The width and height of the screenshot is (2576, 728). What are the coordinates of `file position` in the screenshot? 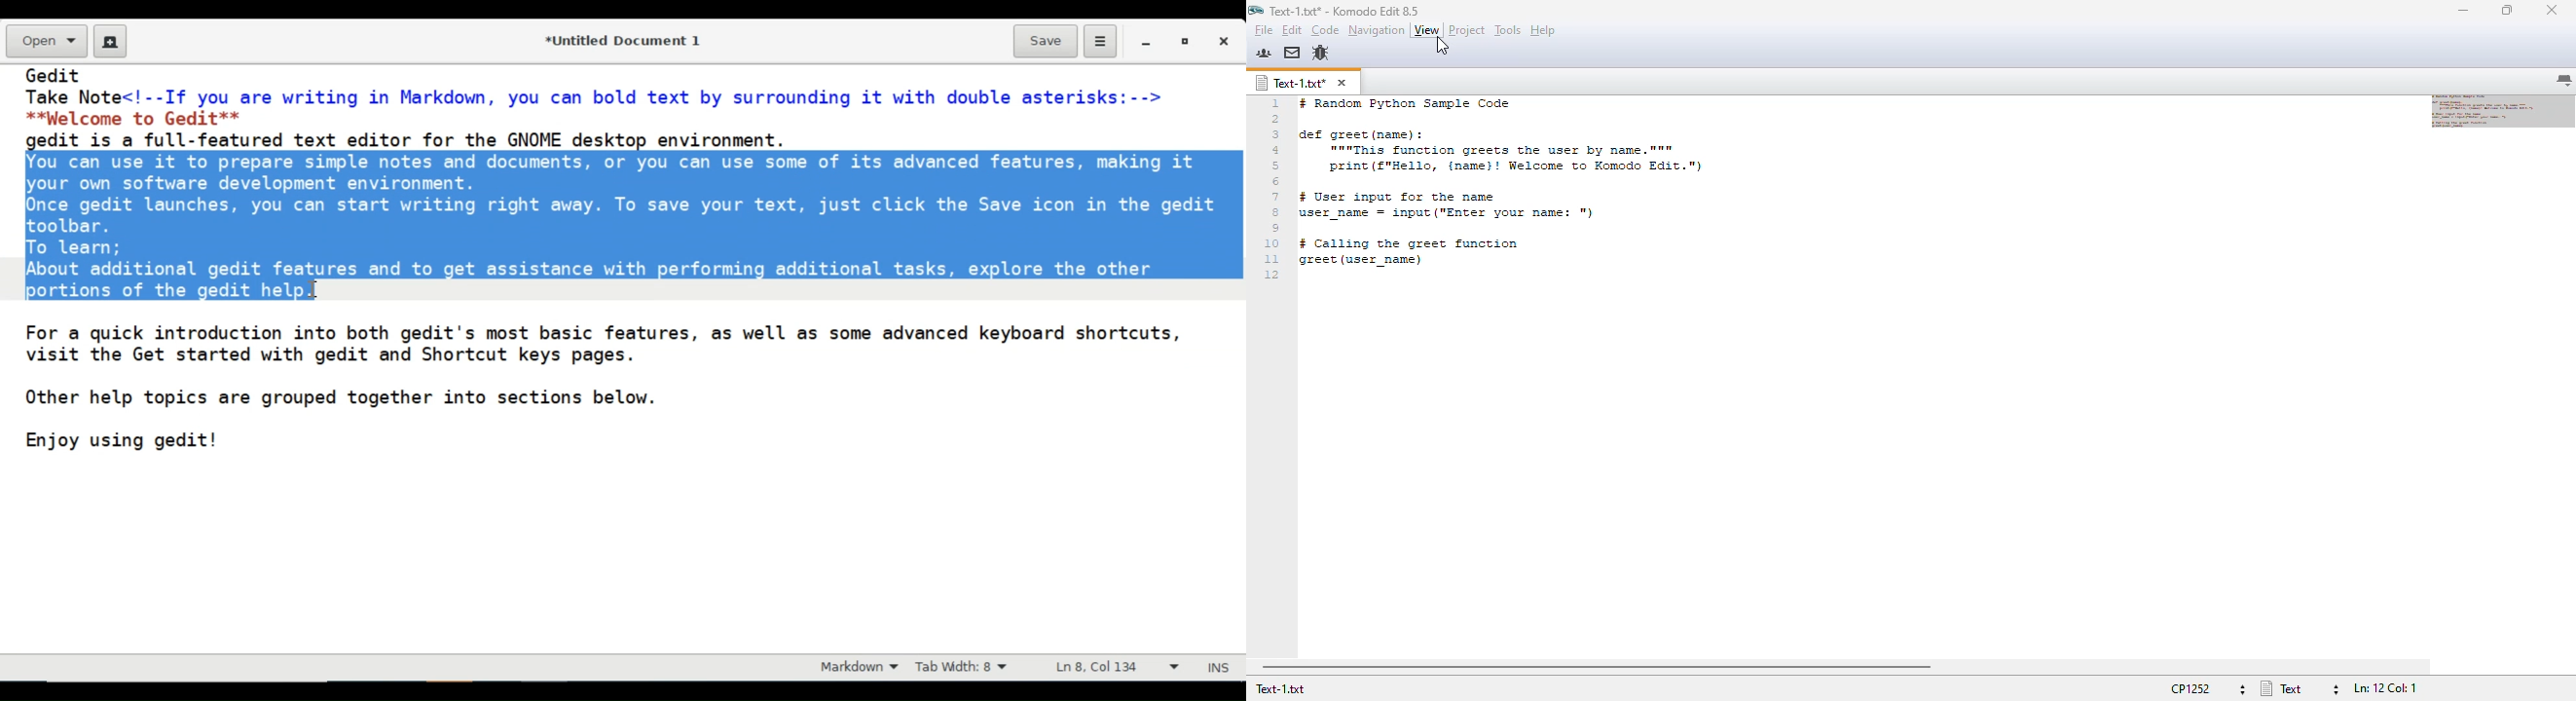 It's located at (2385, 689).